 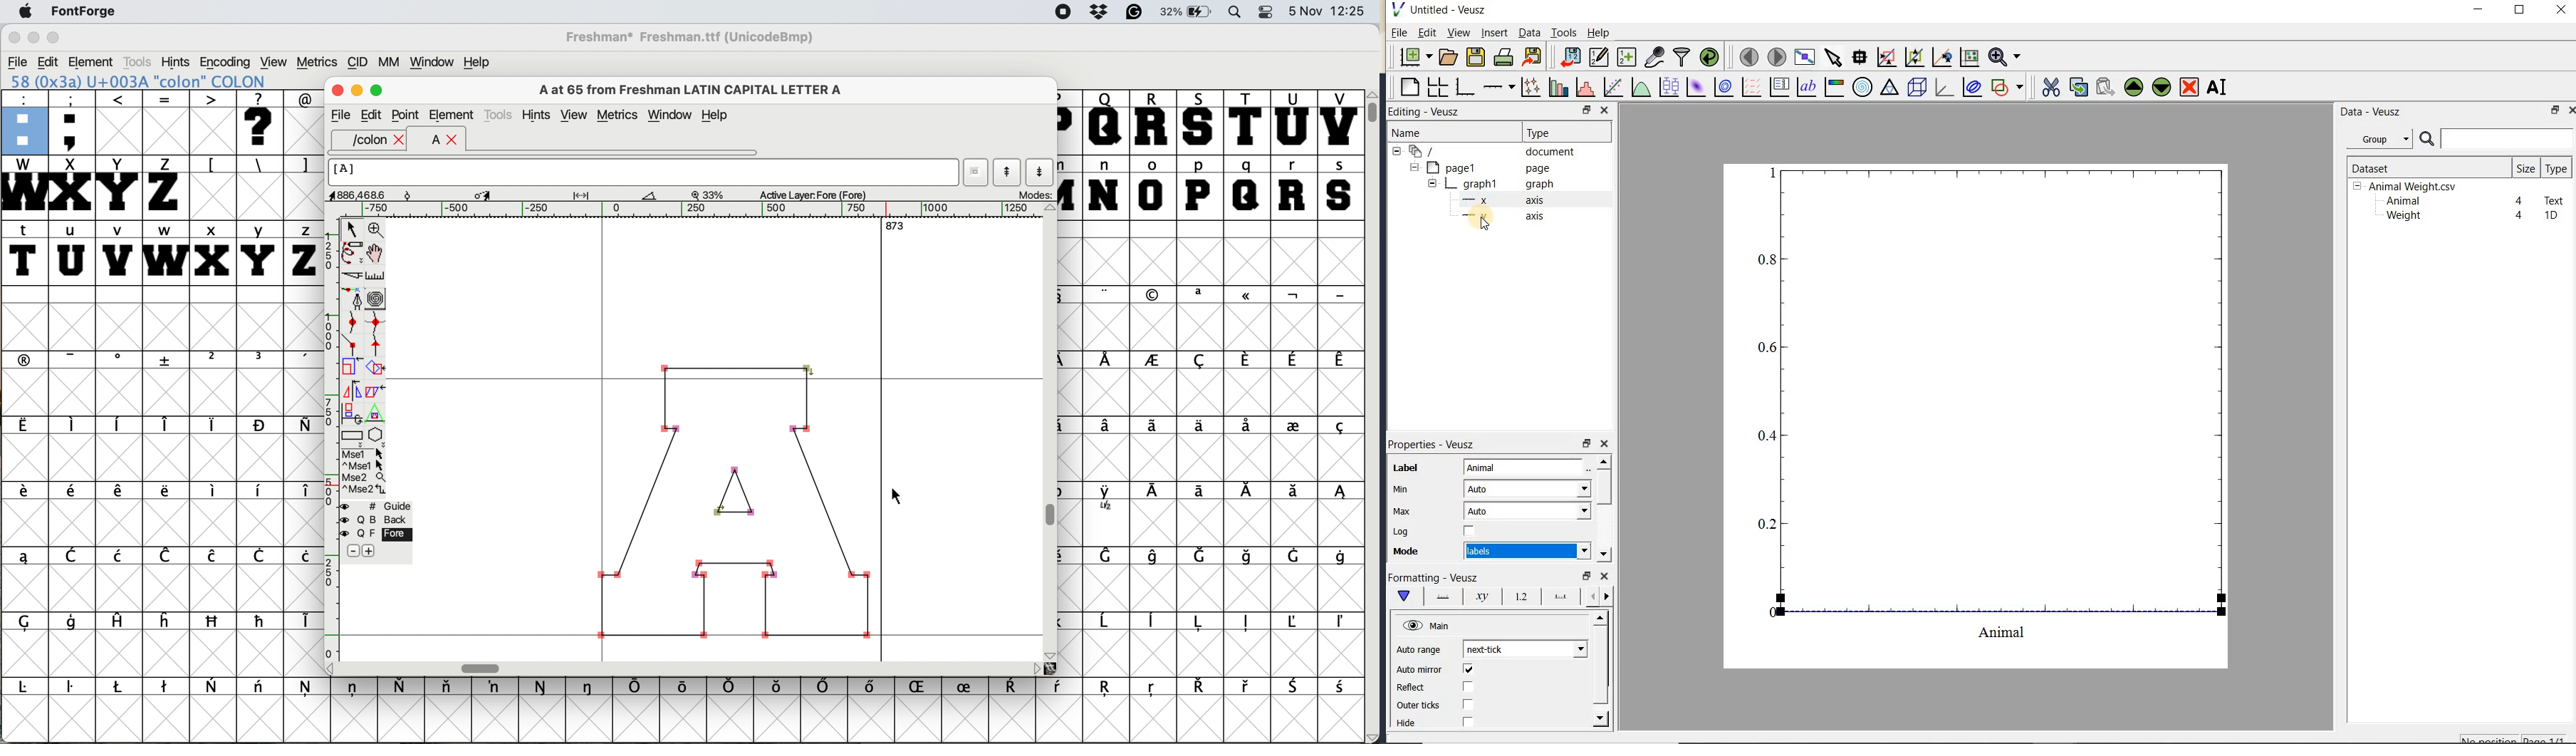 I want to click on symbol, so click(x=1106, y=294).